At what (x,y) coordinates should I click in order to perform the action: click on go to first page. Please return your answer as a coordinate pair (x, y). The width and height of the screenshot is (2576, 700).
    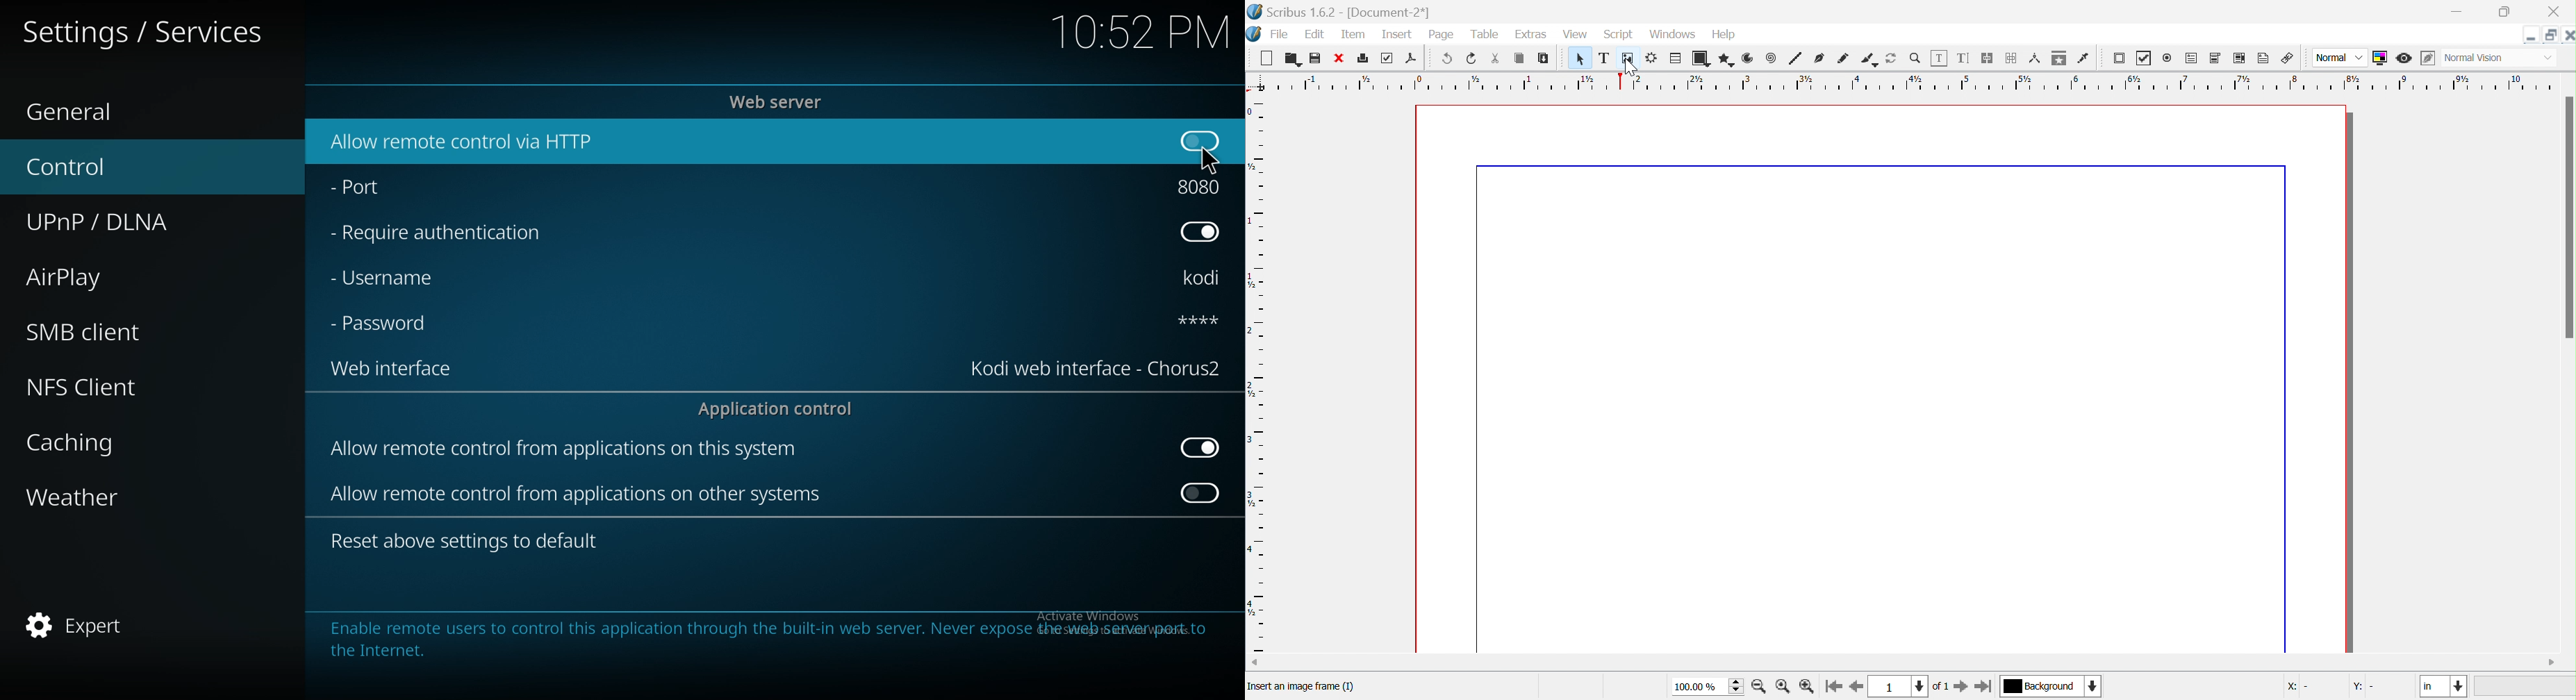
    Looking at the image, I should click on (1835, 686).